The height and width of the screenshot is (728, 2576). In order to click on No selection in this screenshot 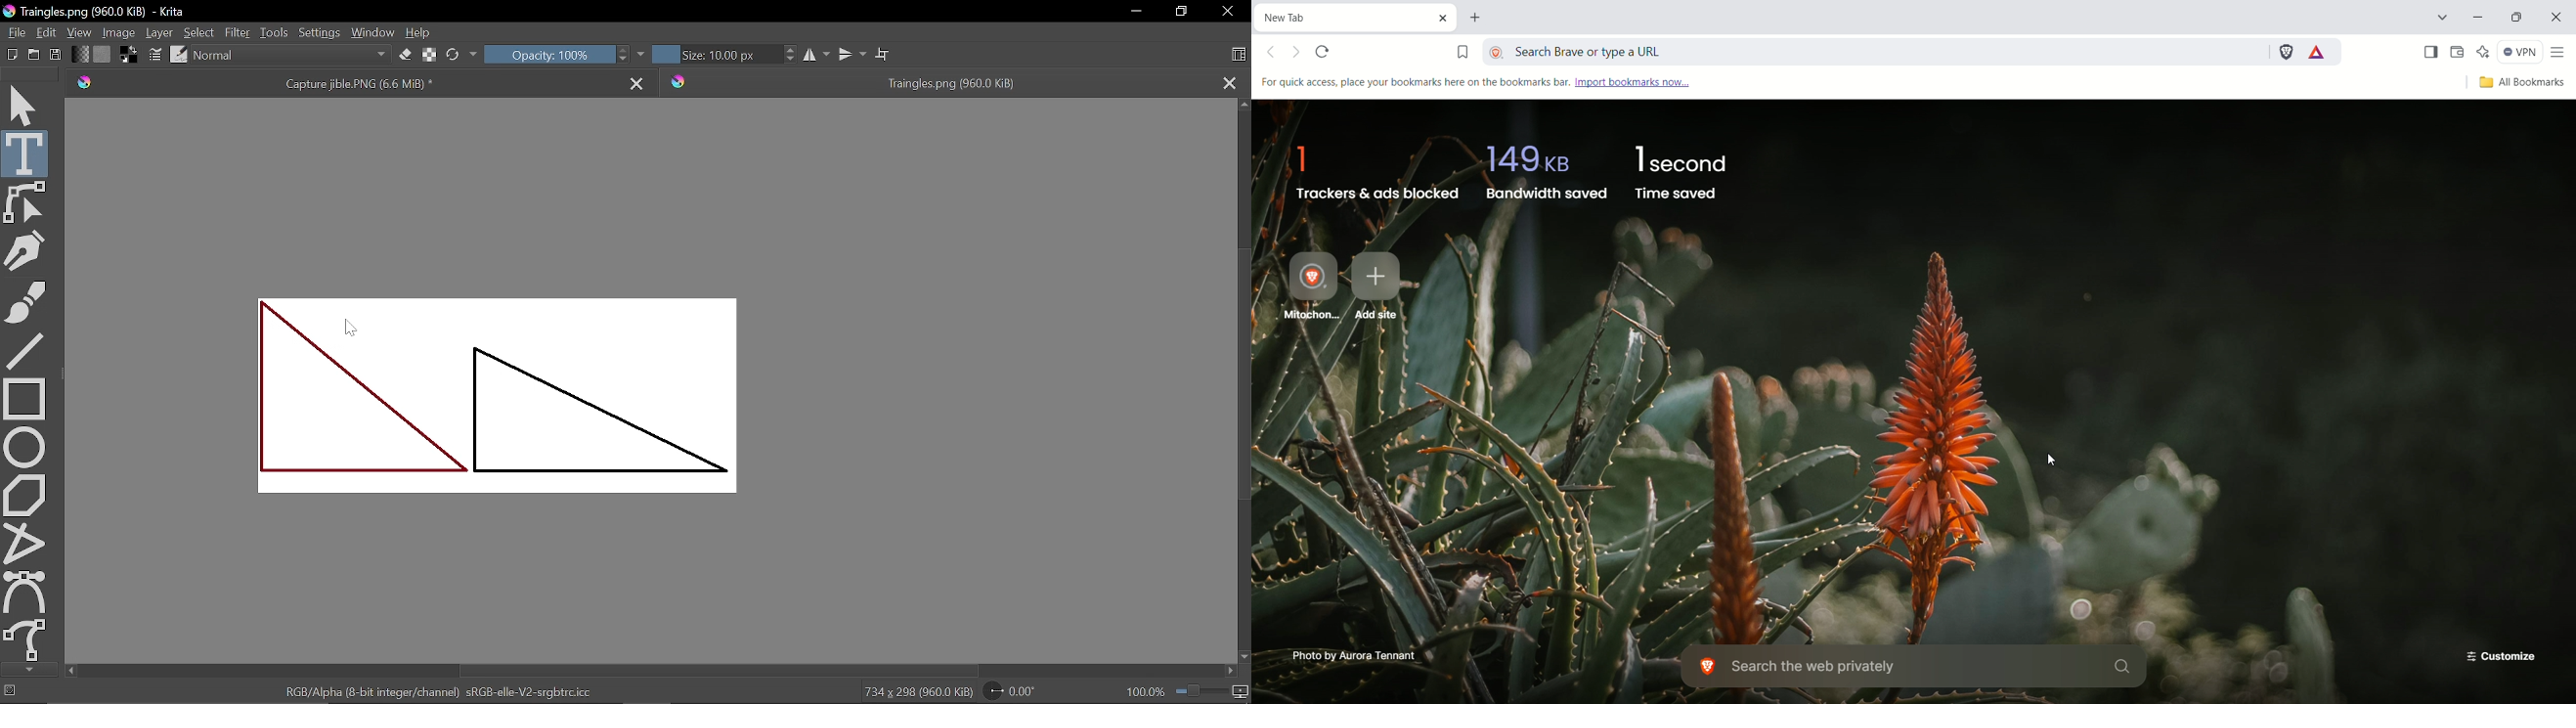, I will do `click(8, 692)`.